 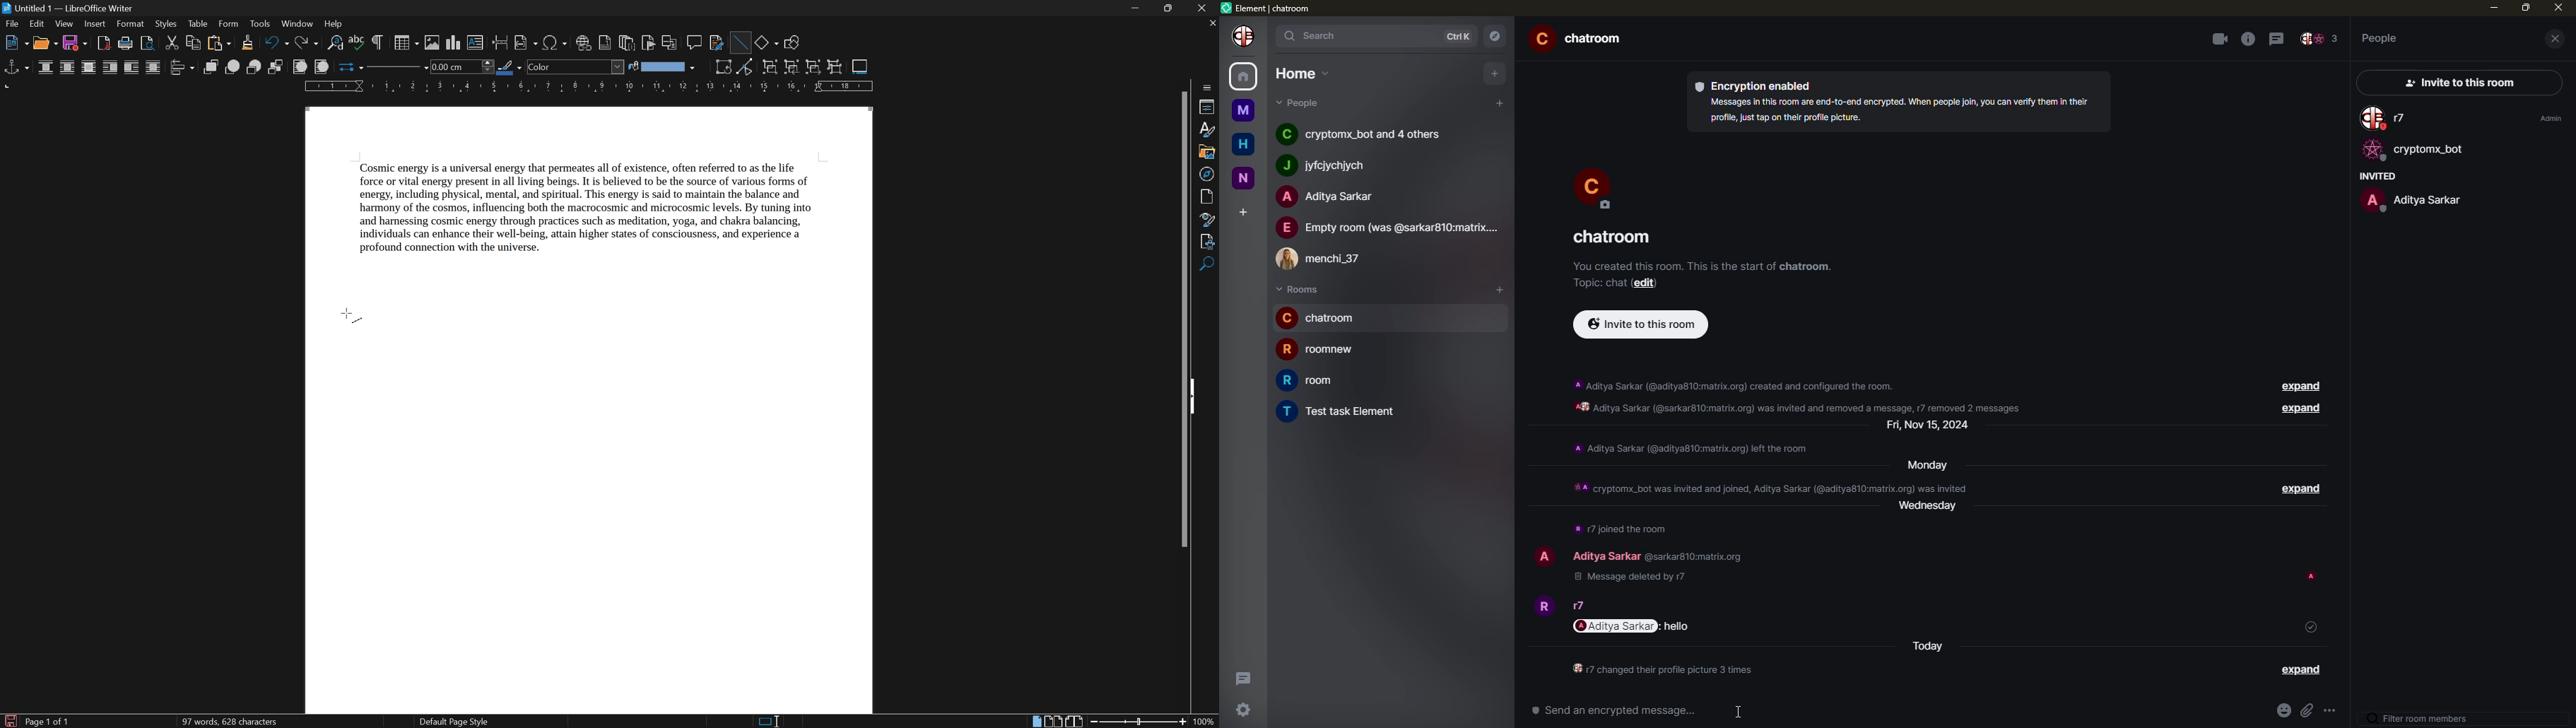 What do you see at coordinates (2334, 714) in the screenshot?
I see `options` at bounding box center [2334, 714].